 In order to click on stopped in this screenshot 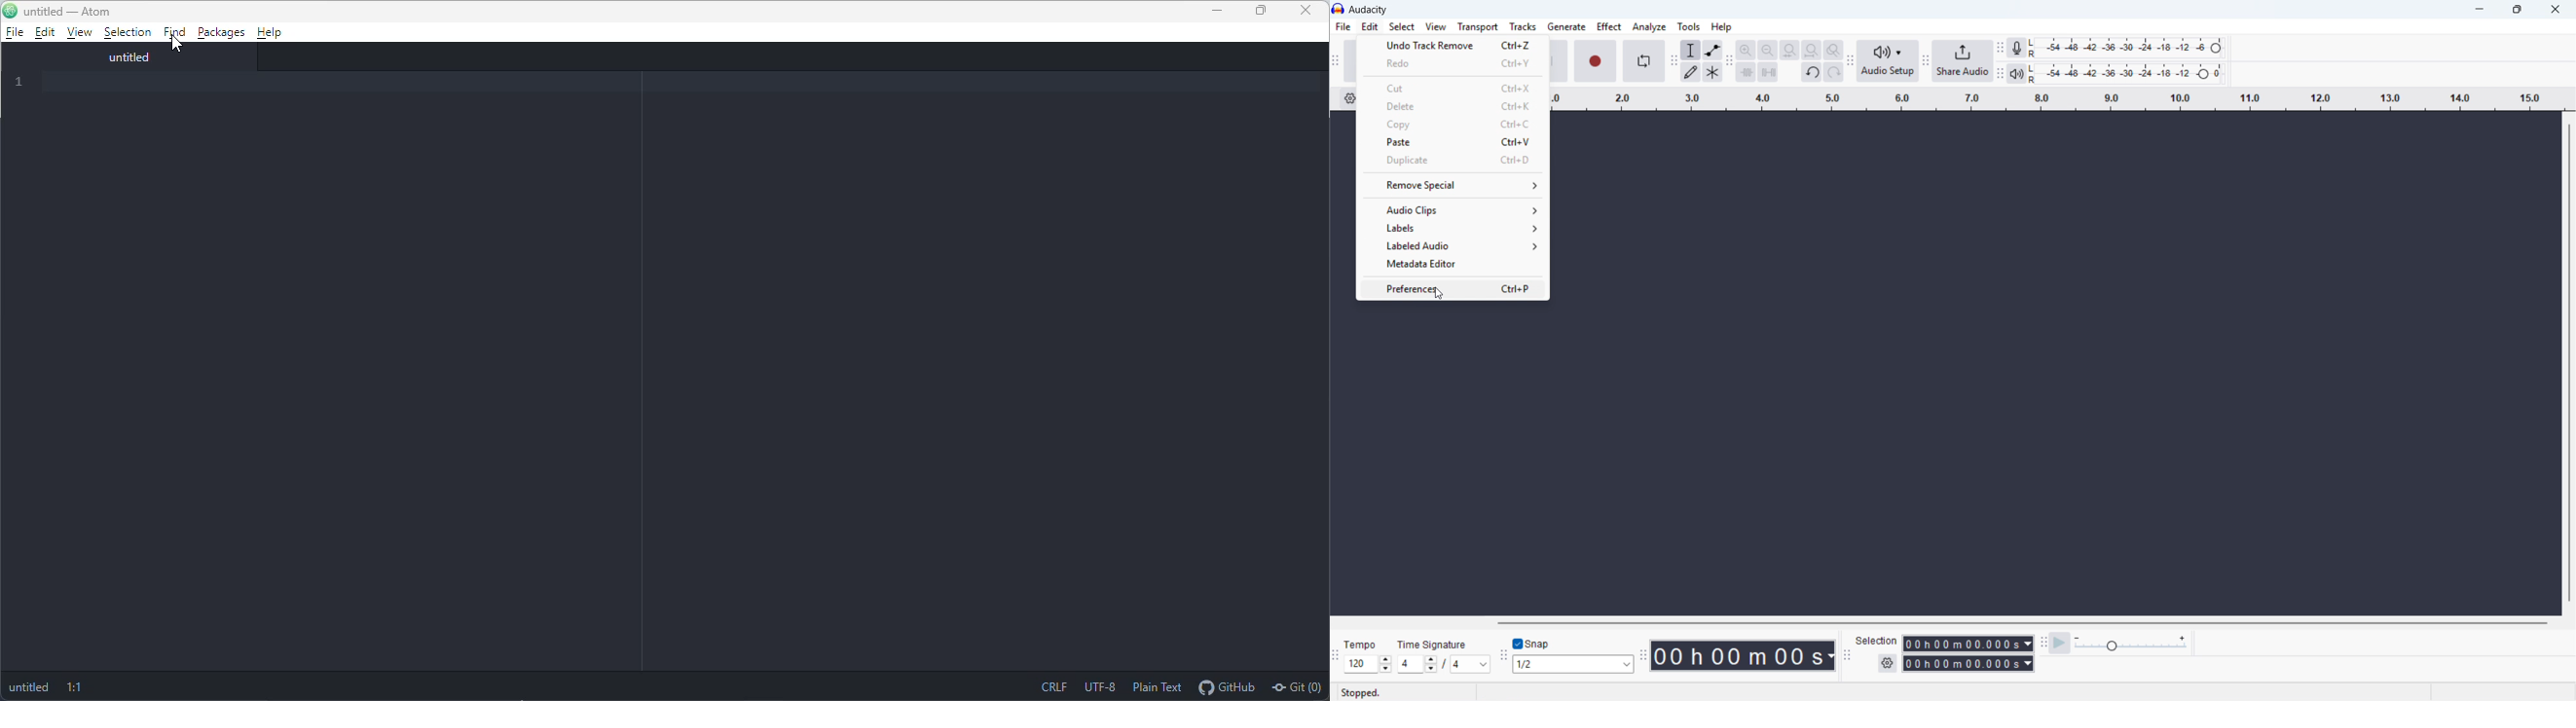, I will do `click(1361, 694)`.